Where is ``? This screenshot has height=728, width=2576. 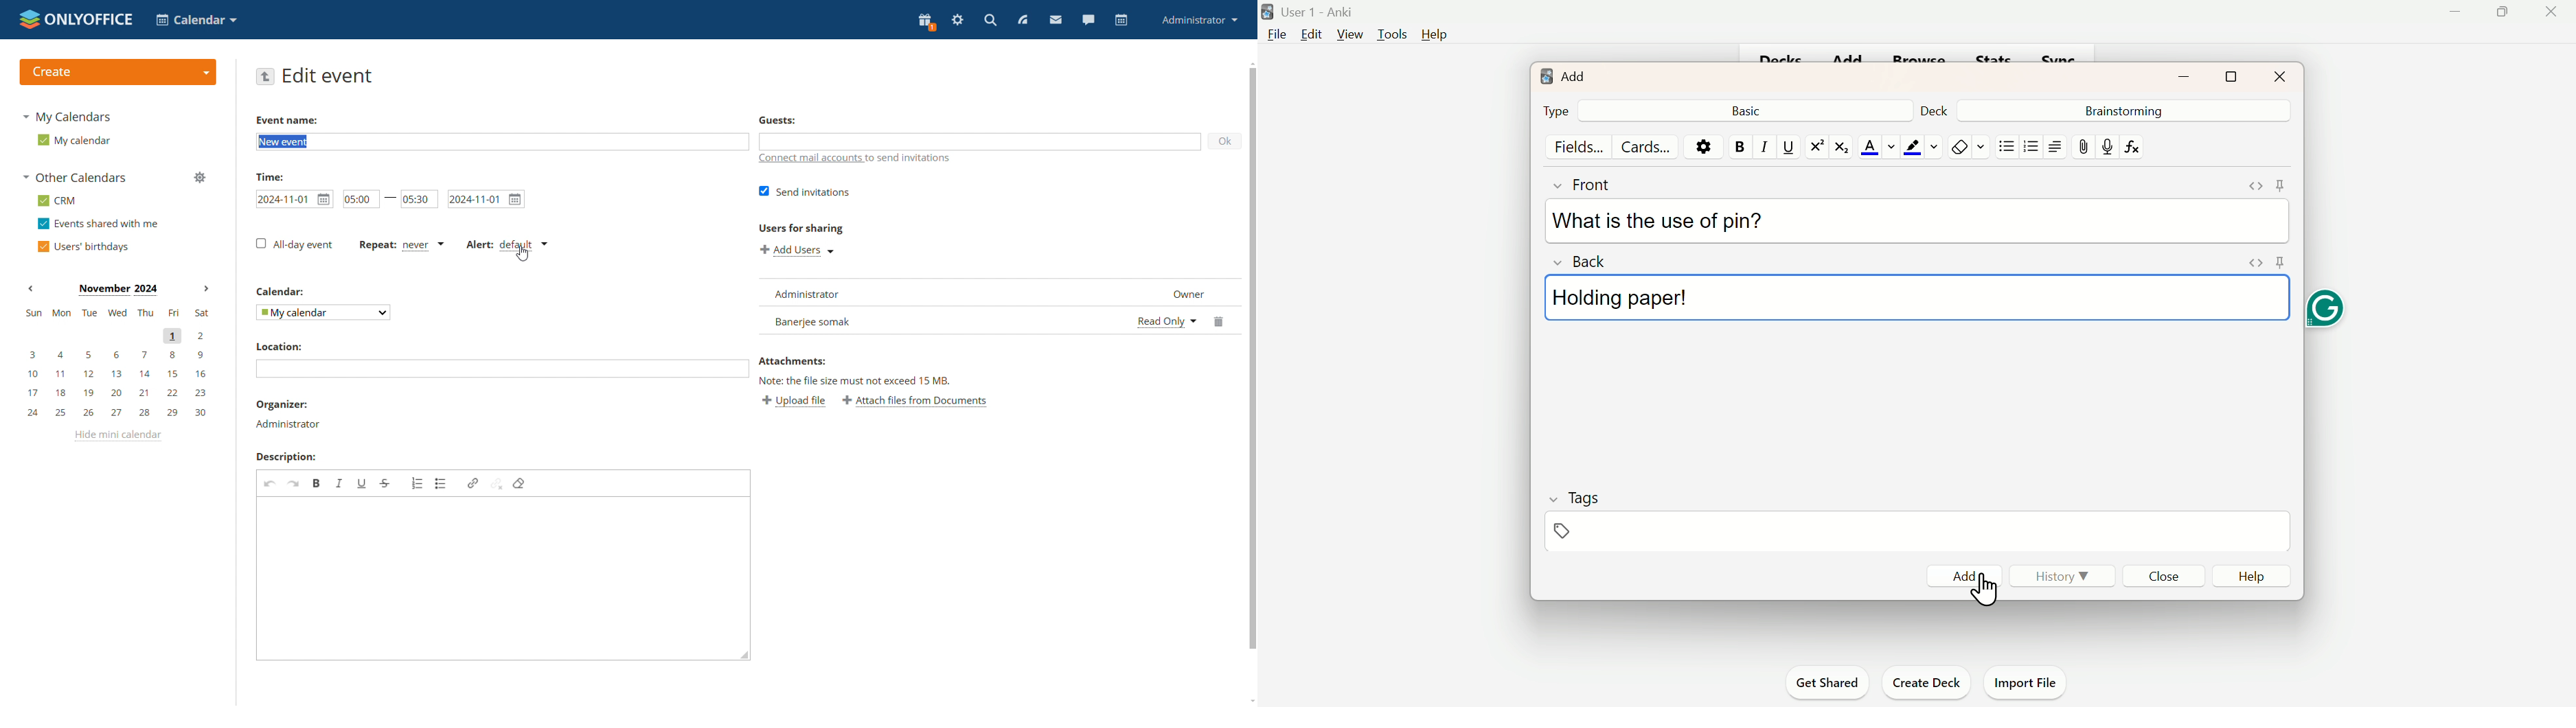  is located at coordinates (280, 291).